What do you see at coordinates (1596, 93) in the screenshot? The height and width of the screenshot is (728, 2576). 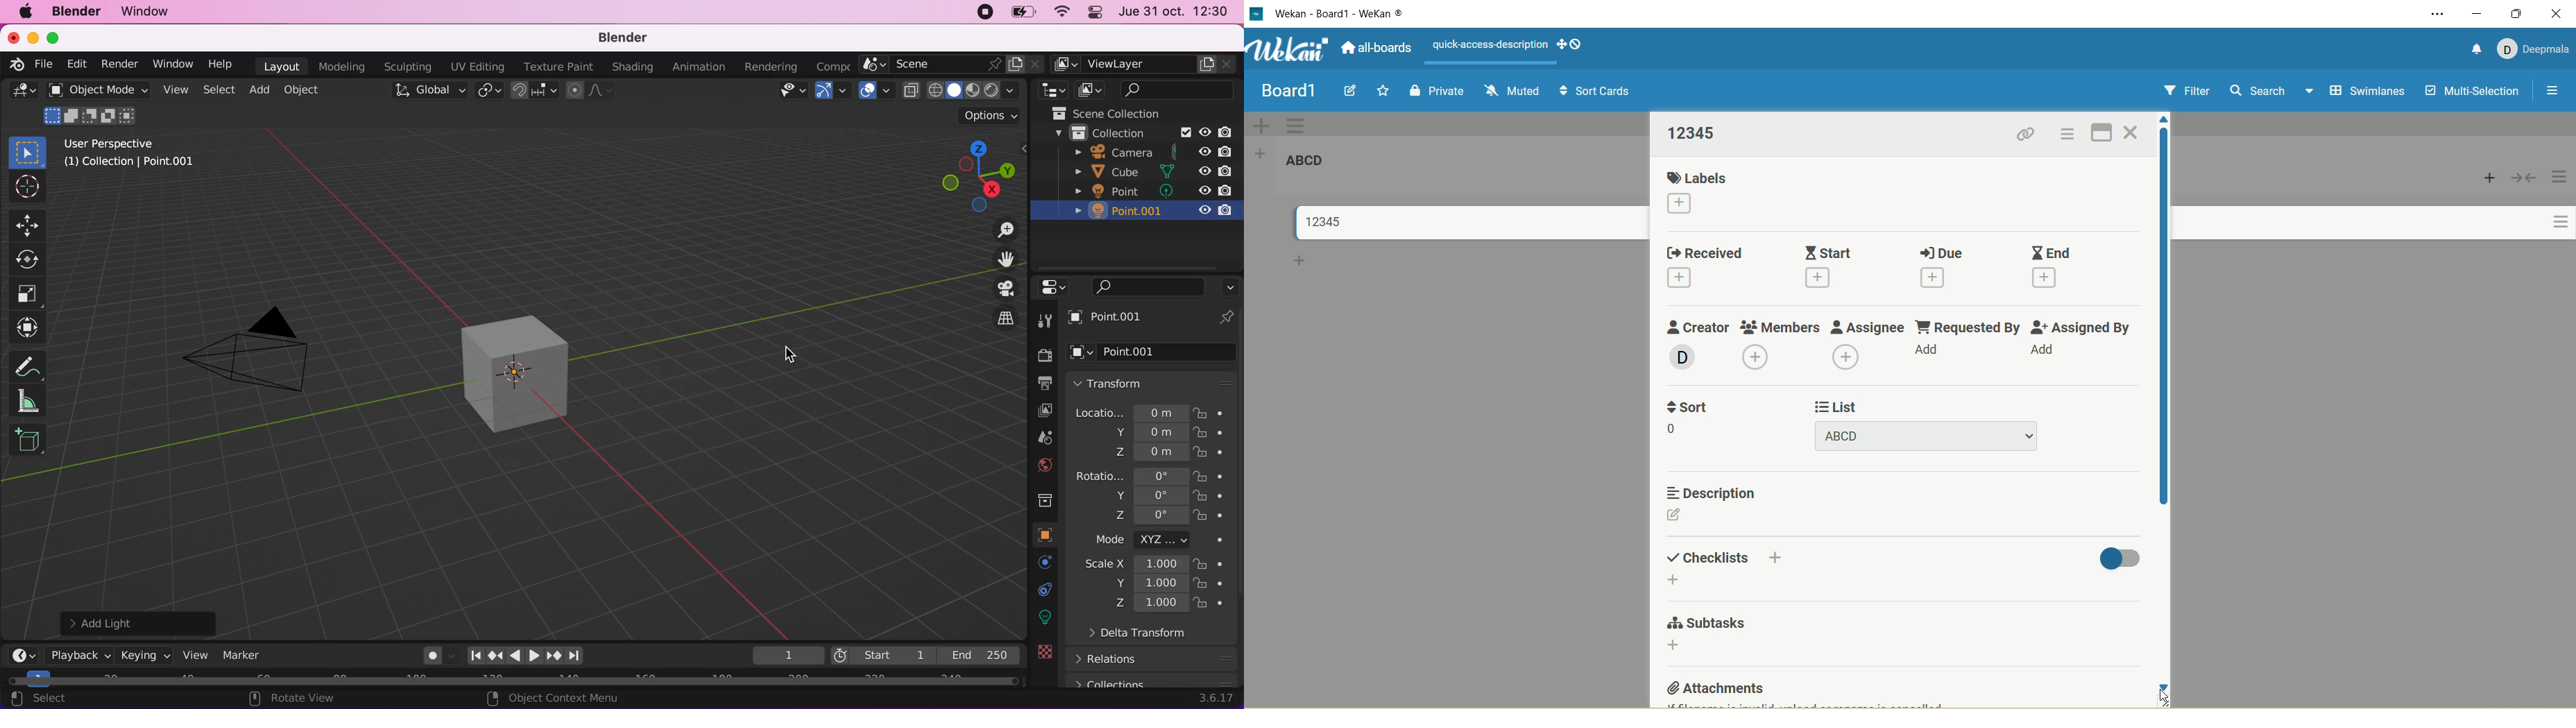 I see `sort cards` at bounding box center [1596, 93].